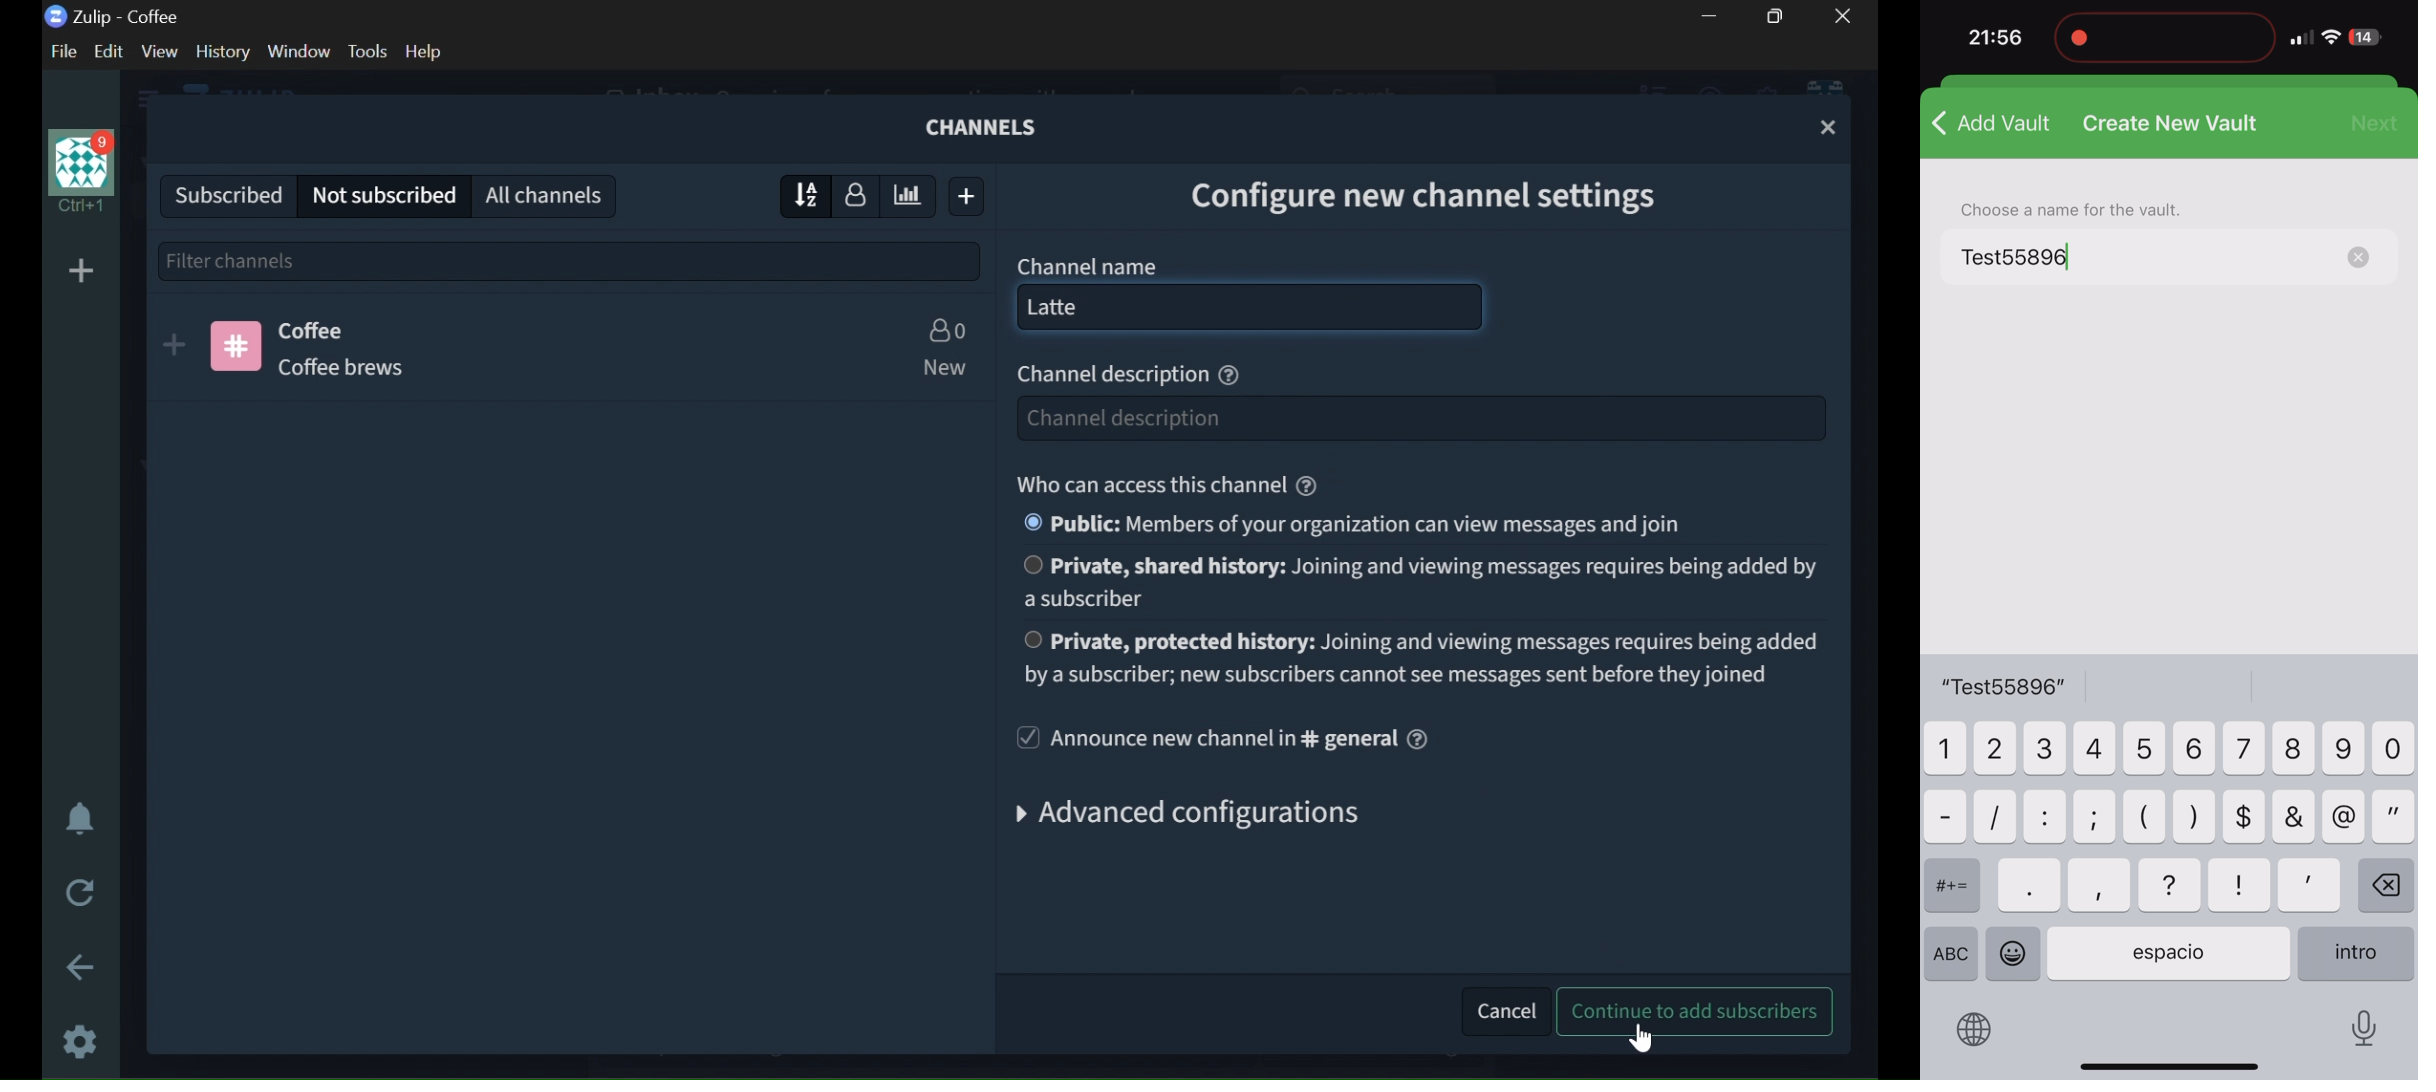 The height and width of the screenshot is (1092, 2436). What do you see at coordinates (1780, 16) in the screenshot?
I see `RESTORE DOWN` at bounding box center [1780, 16].